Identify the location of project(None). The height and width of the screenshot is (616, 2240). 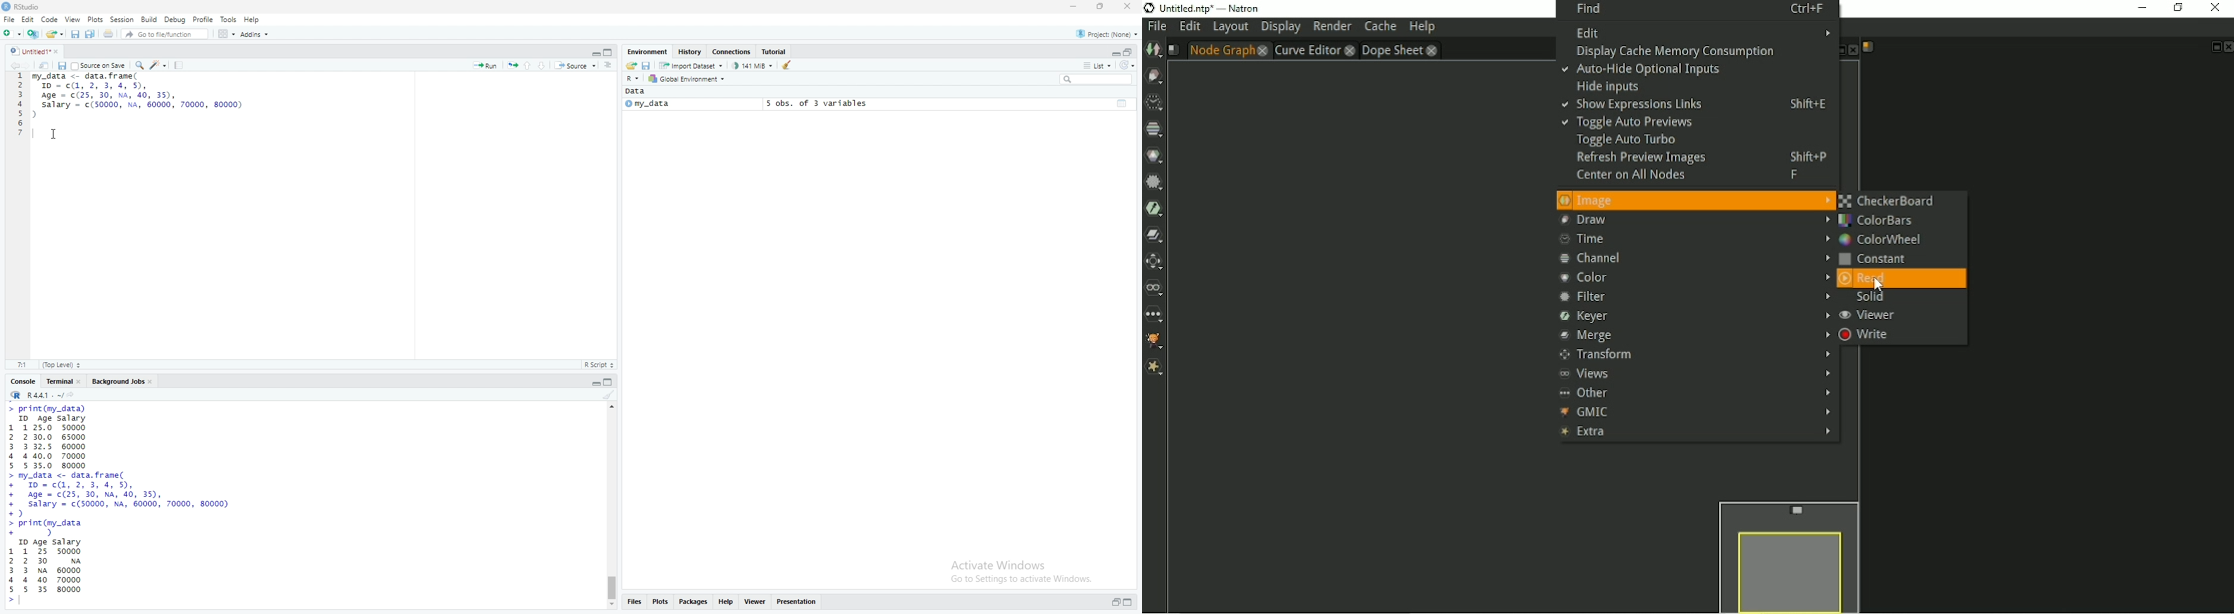
(1109, 36).